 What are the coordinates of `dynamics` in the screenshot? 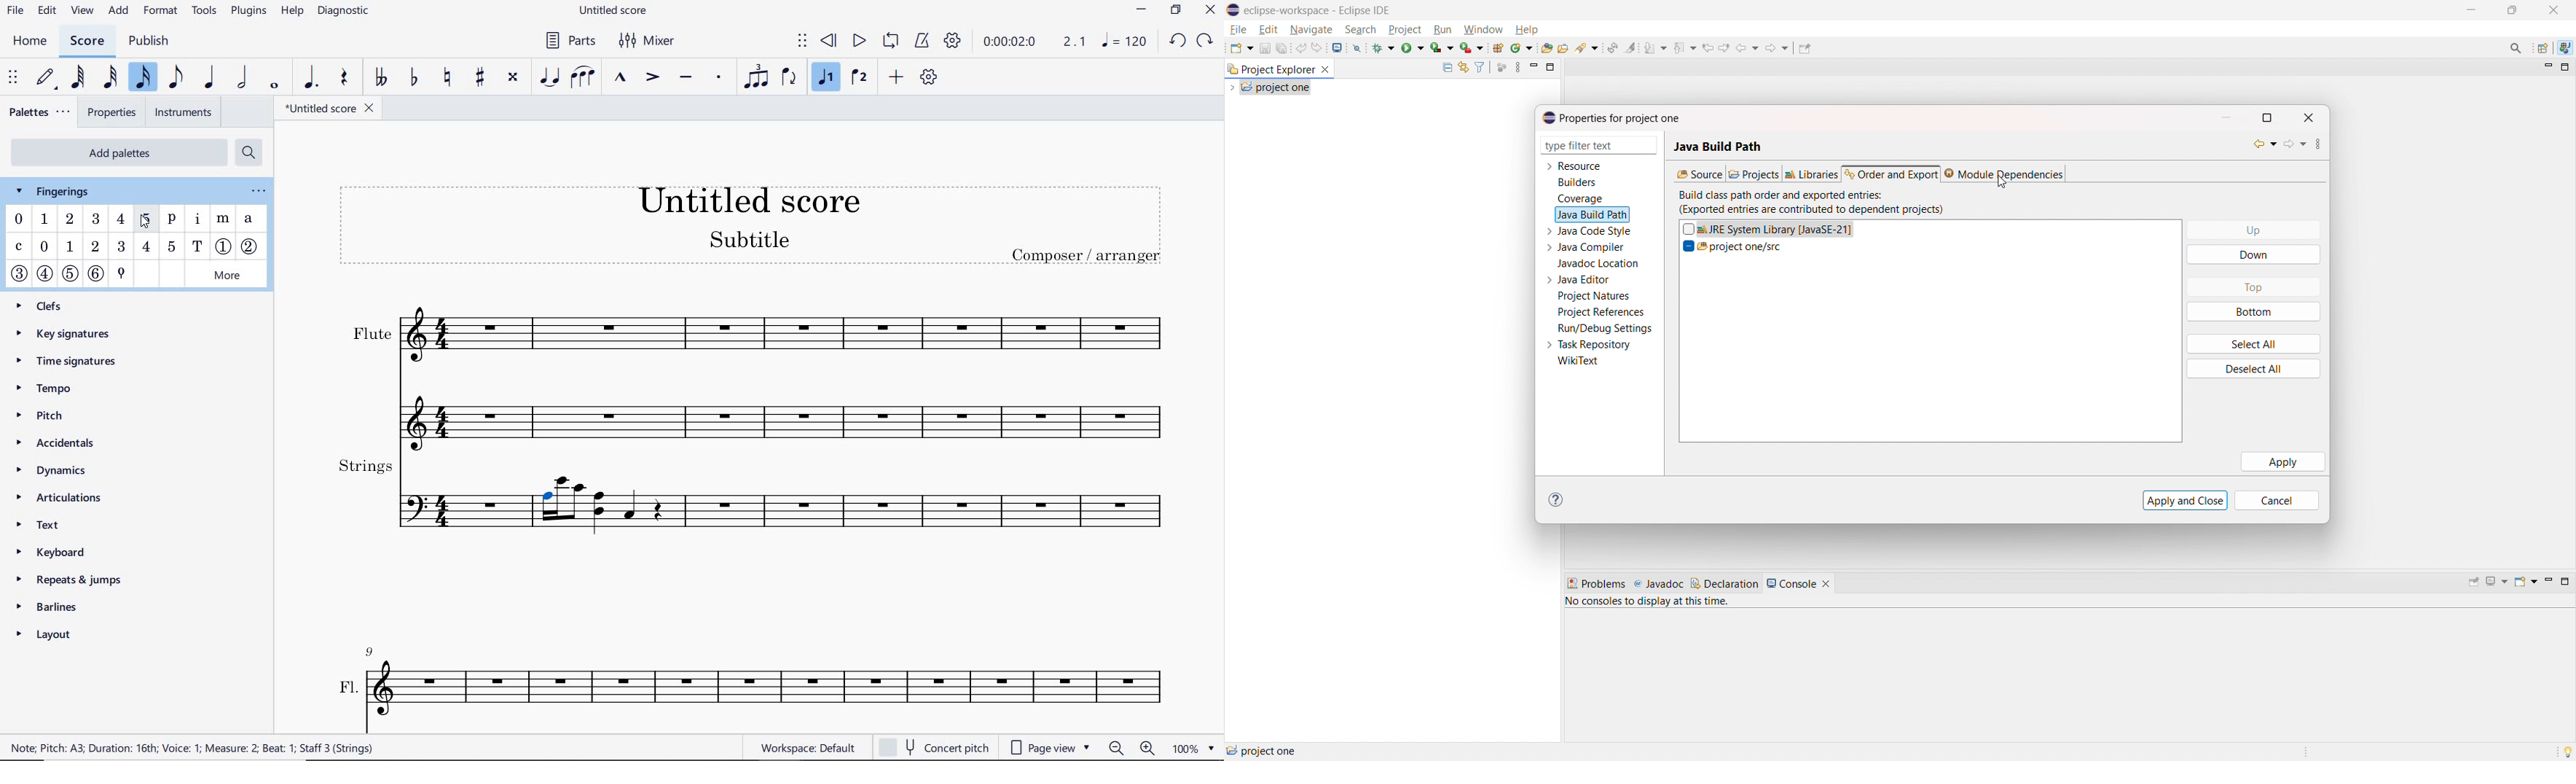 It's located at (61, 471).